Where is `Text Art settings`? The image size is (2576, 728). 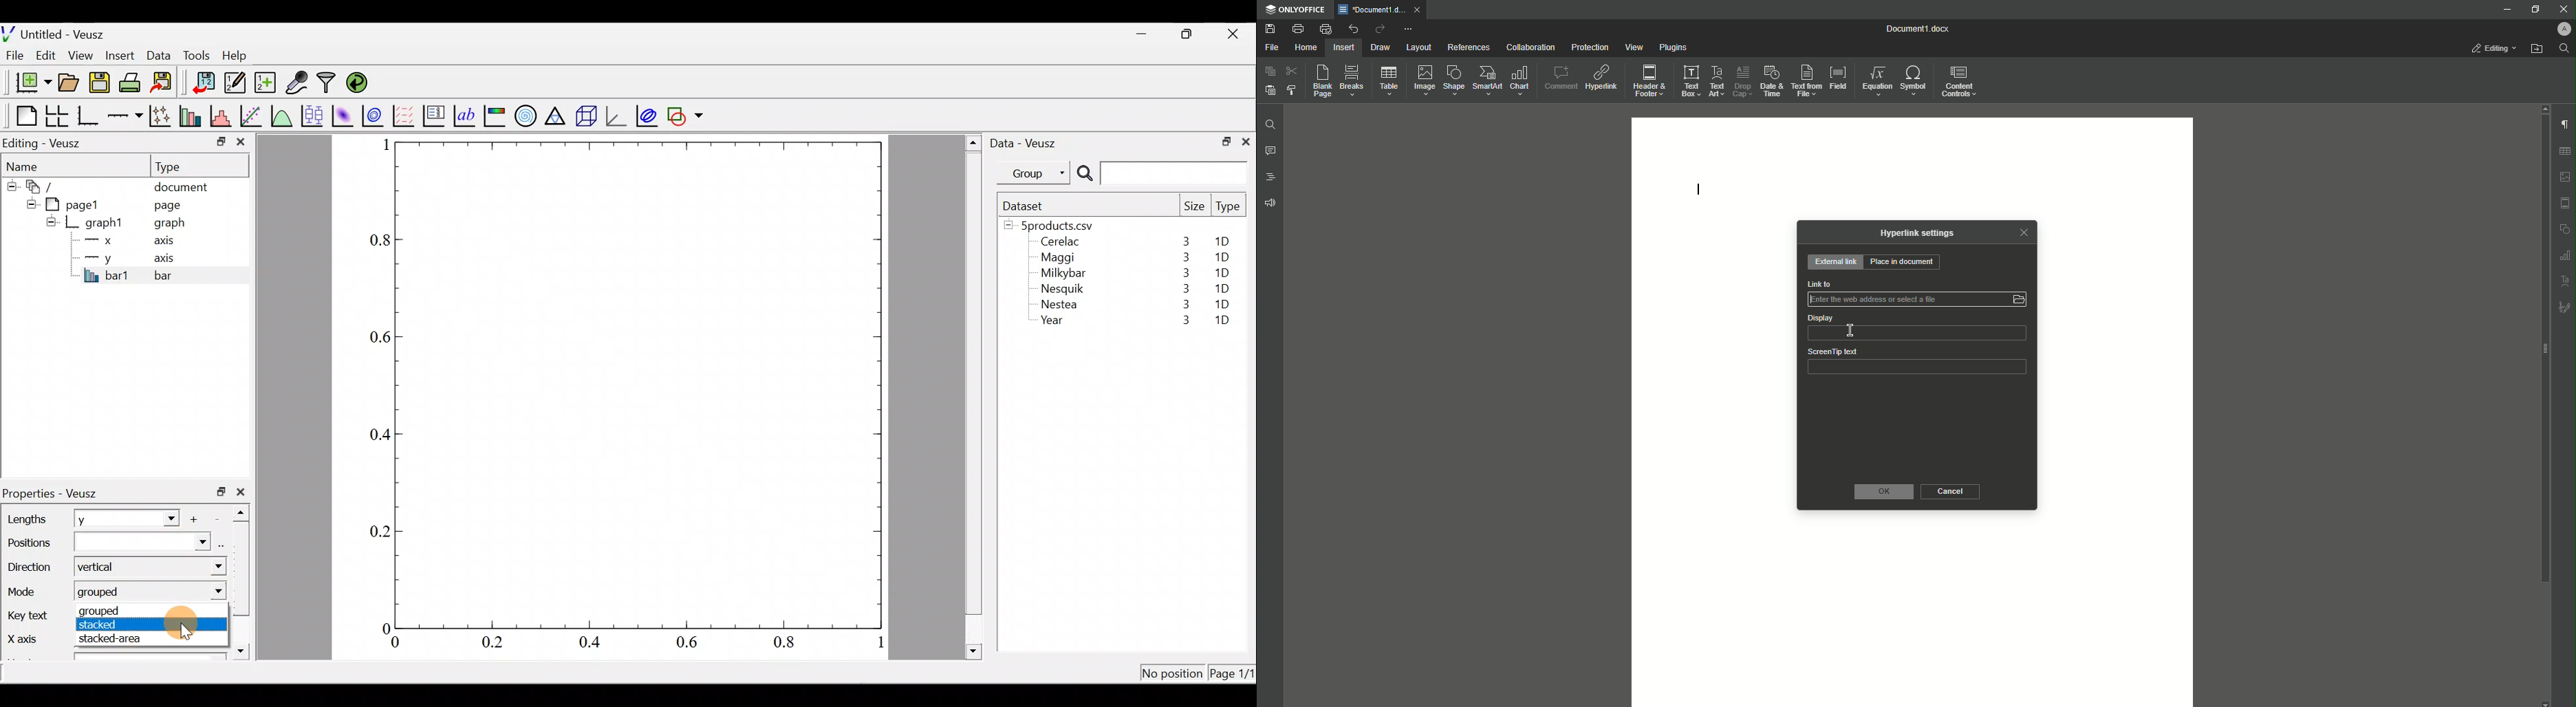 Text Art settings is located at coordinates (2566, 281).